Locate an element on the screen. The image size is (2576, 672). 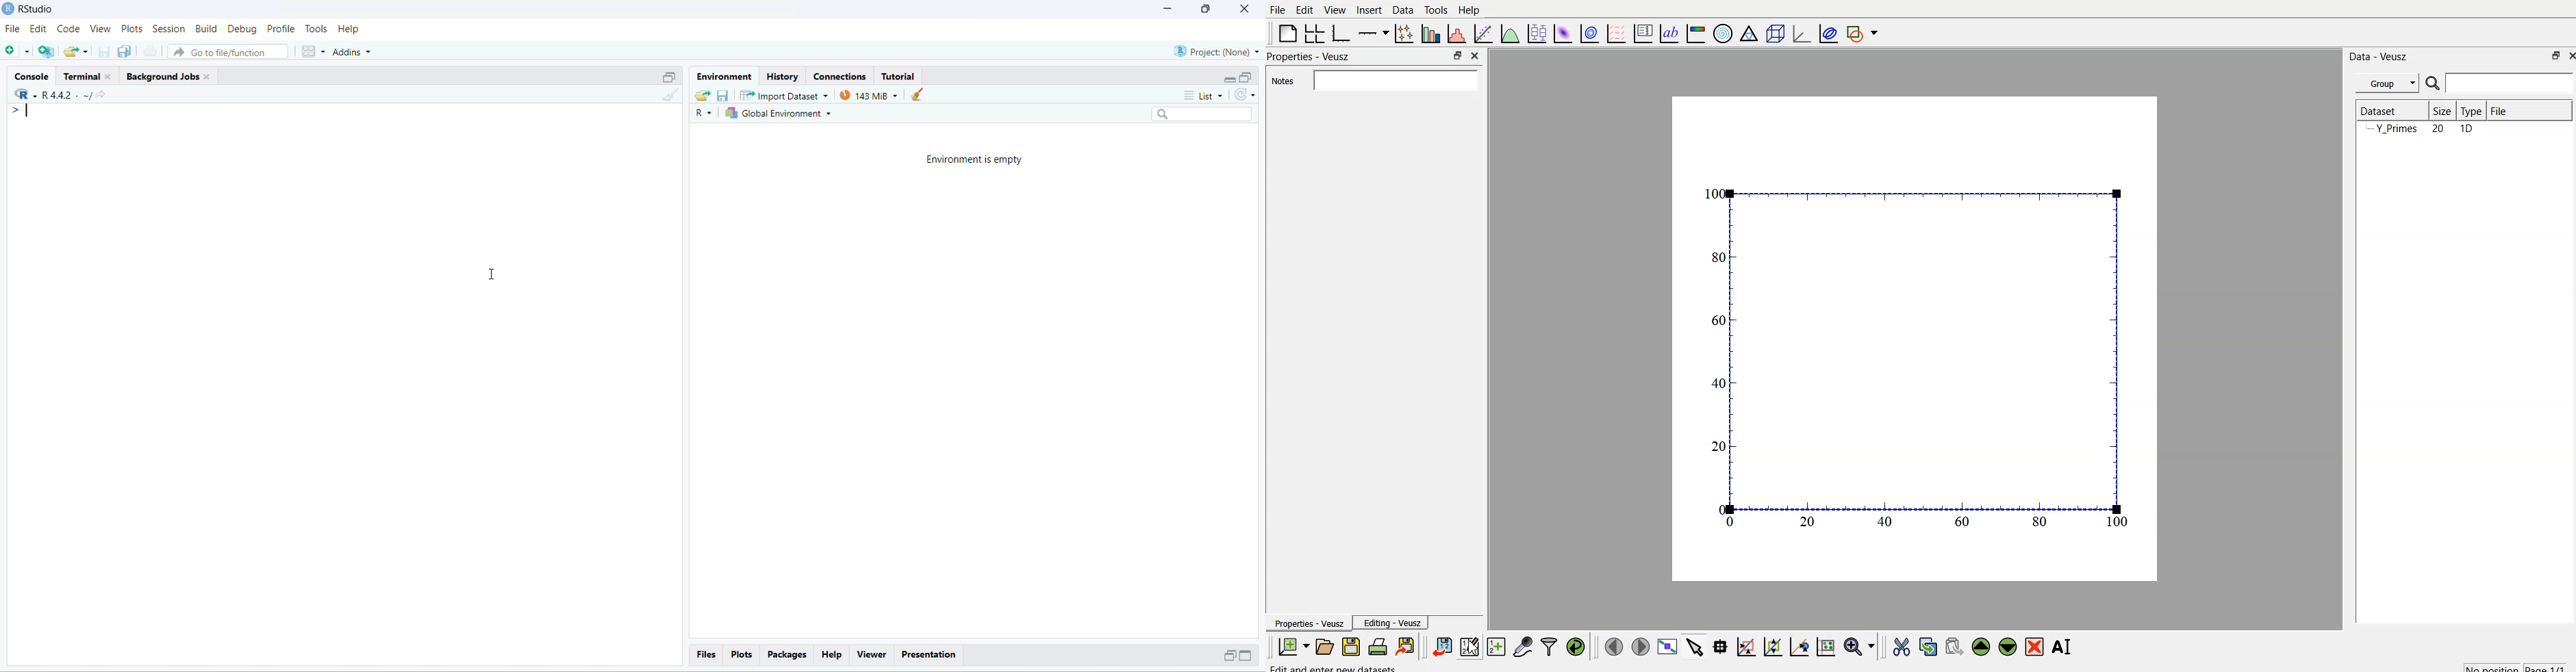
copy is located at coordinates (125, 51).